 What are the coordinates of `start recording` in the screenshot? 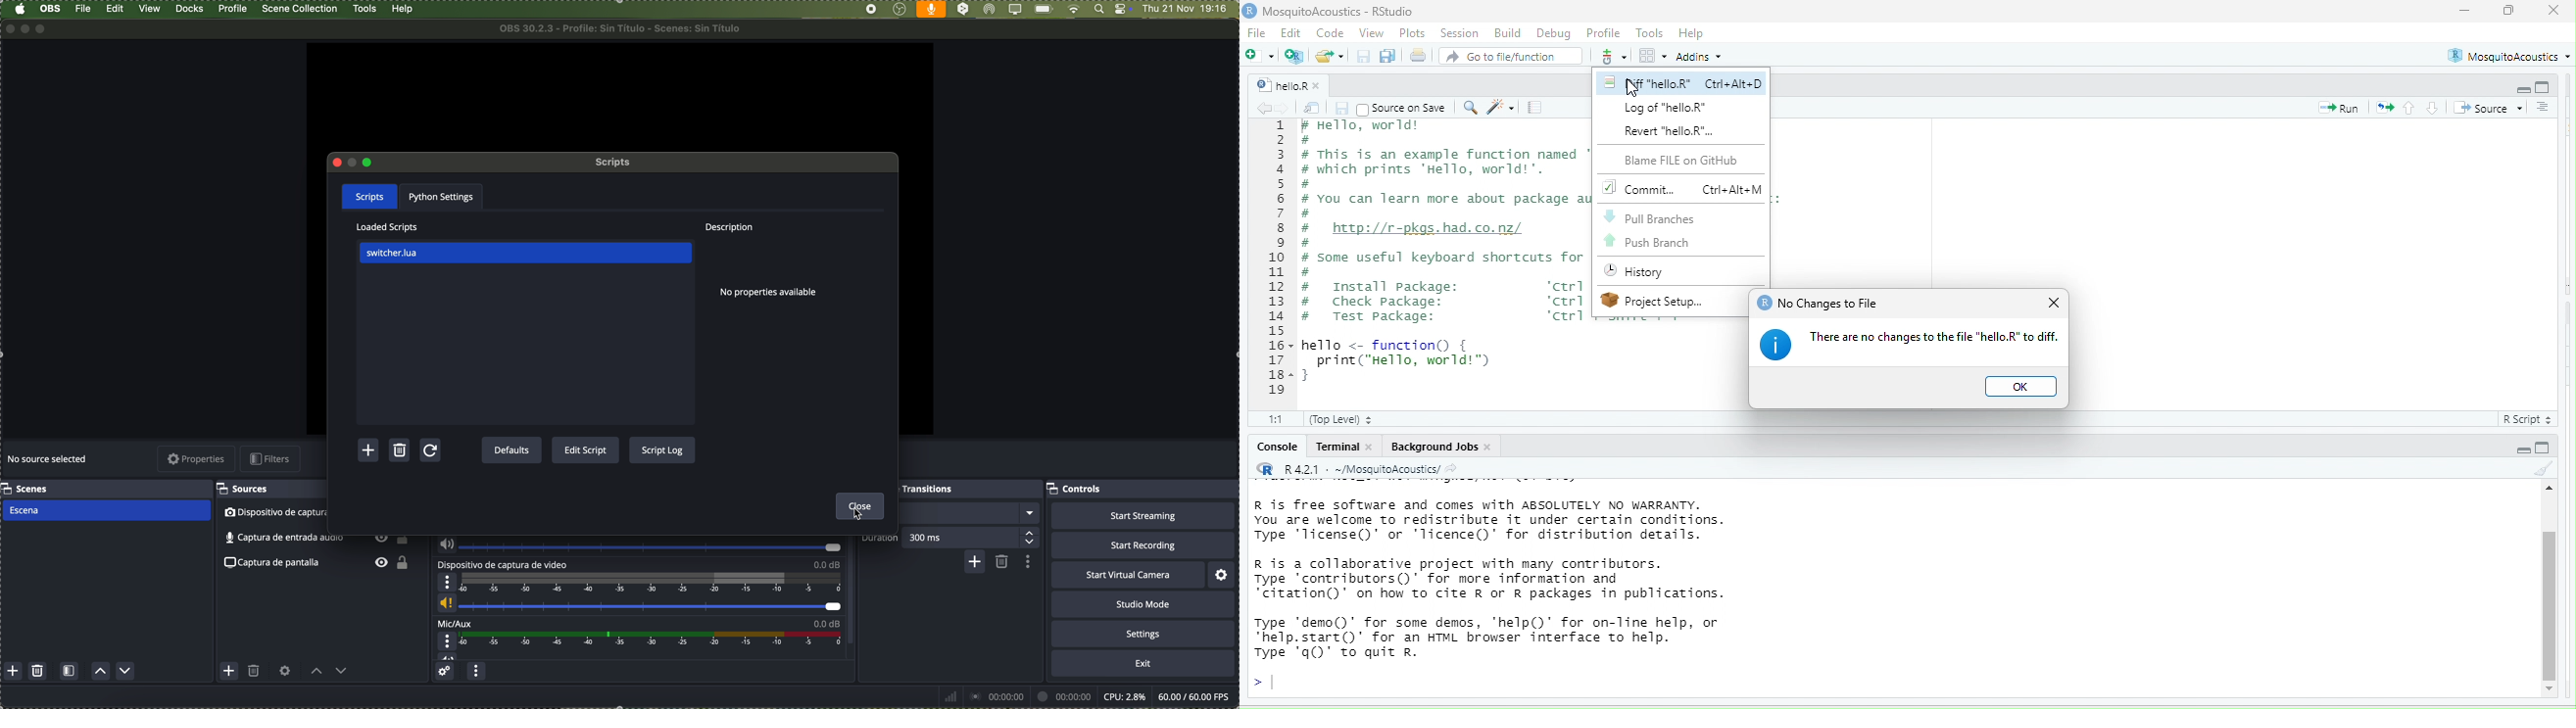 It's located at (1143, 545).